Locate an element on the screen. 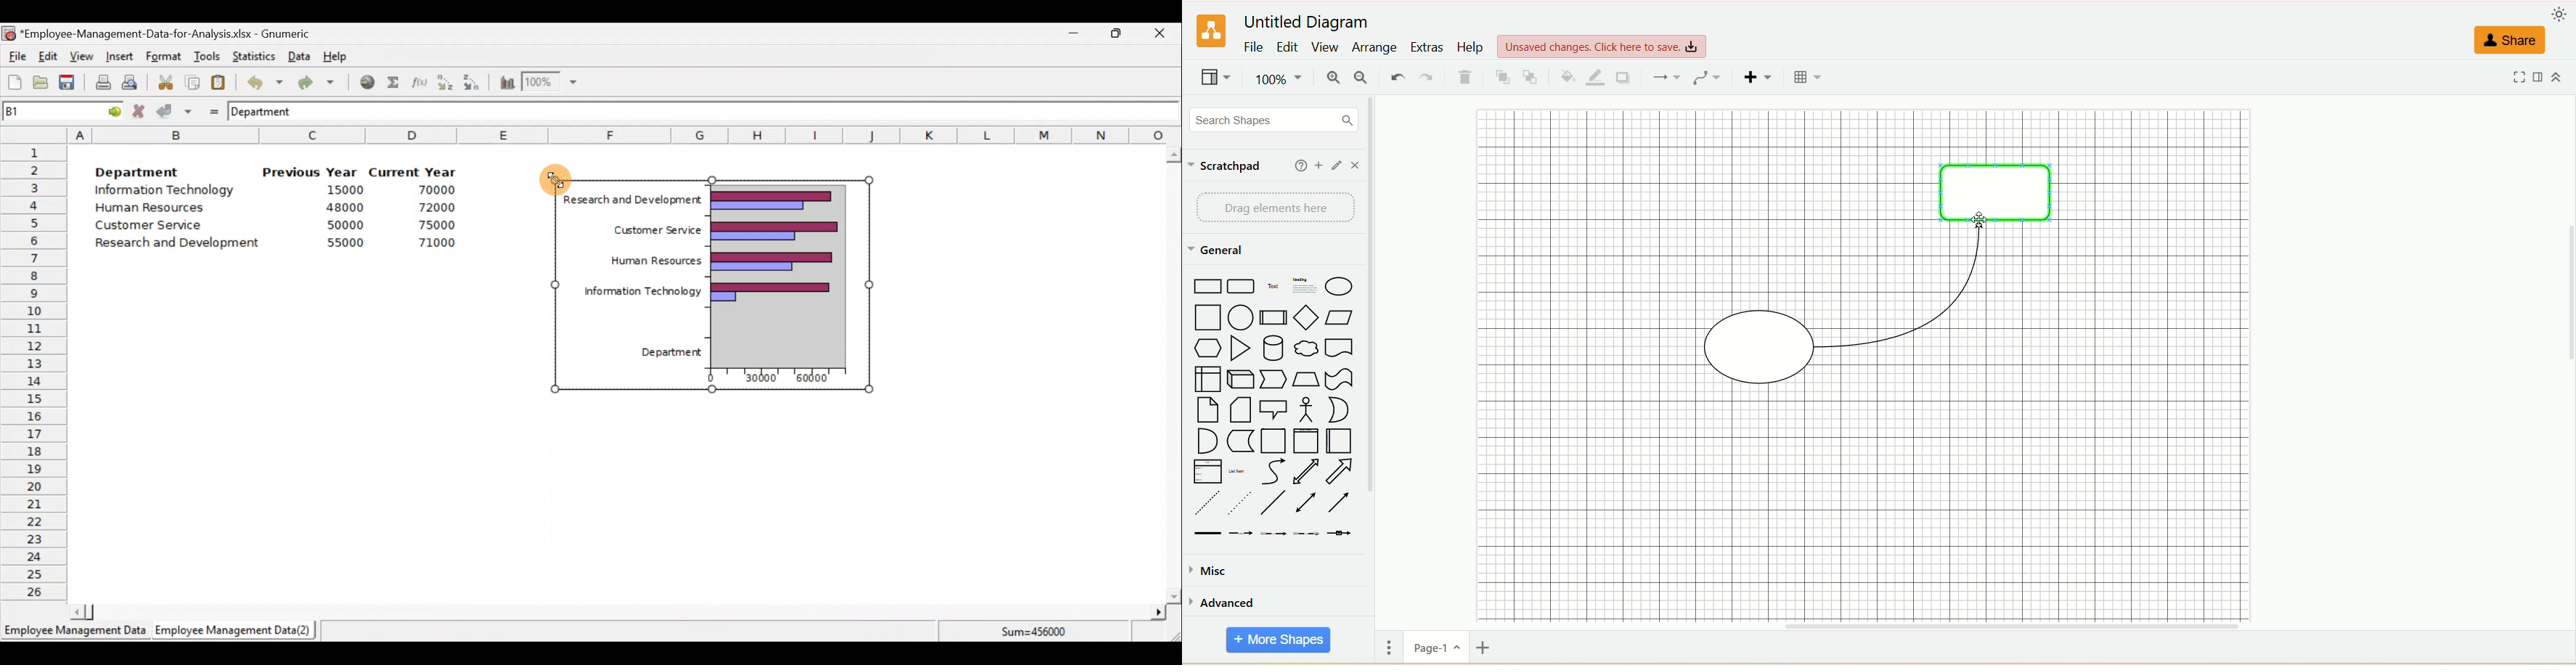 This screenshot has width=2576, height=672. Enter formula is located at coordinates (211, 109).